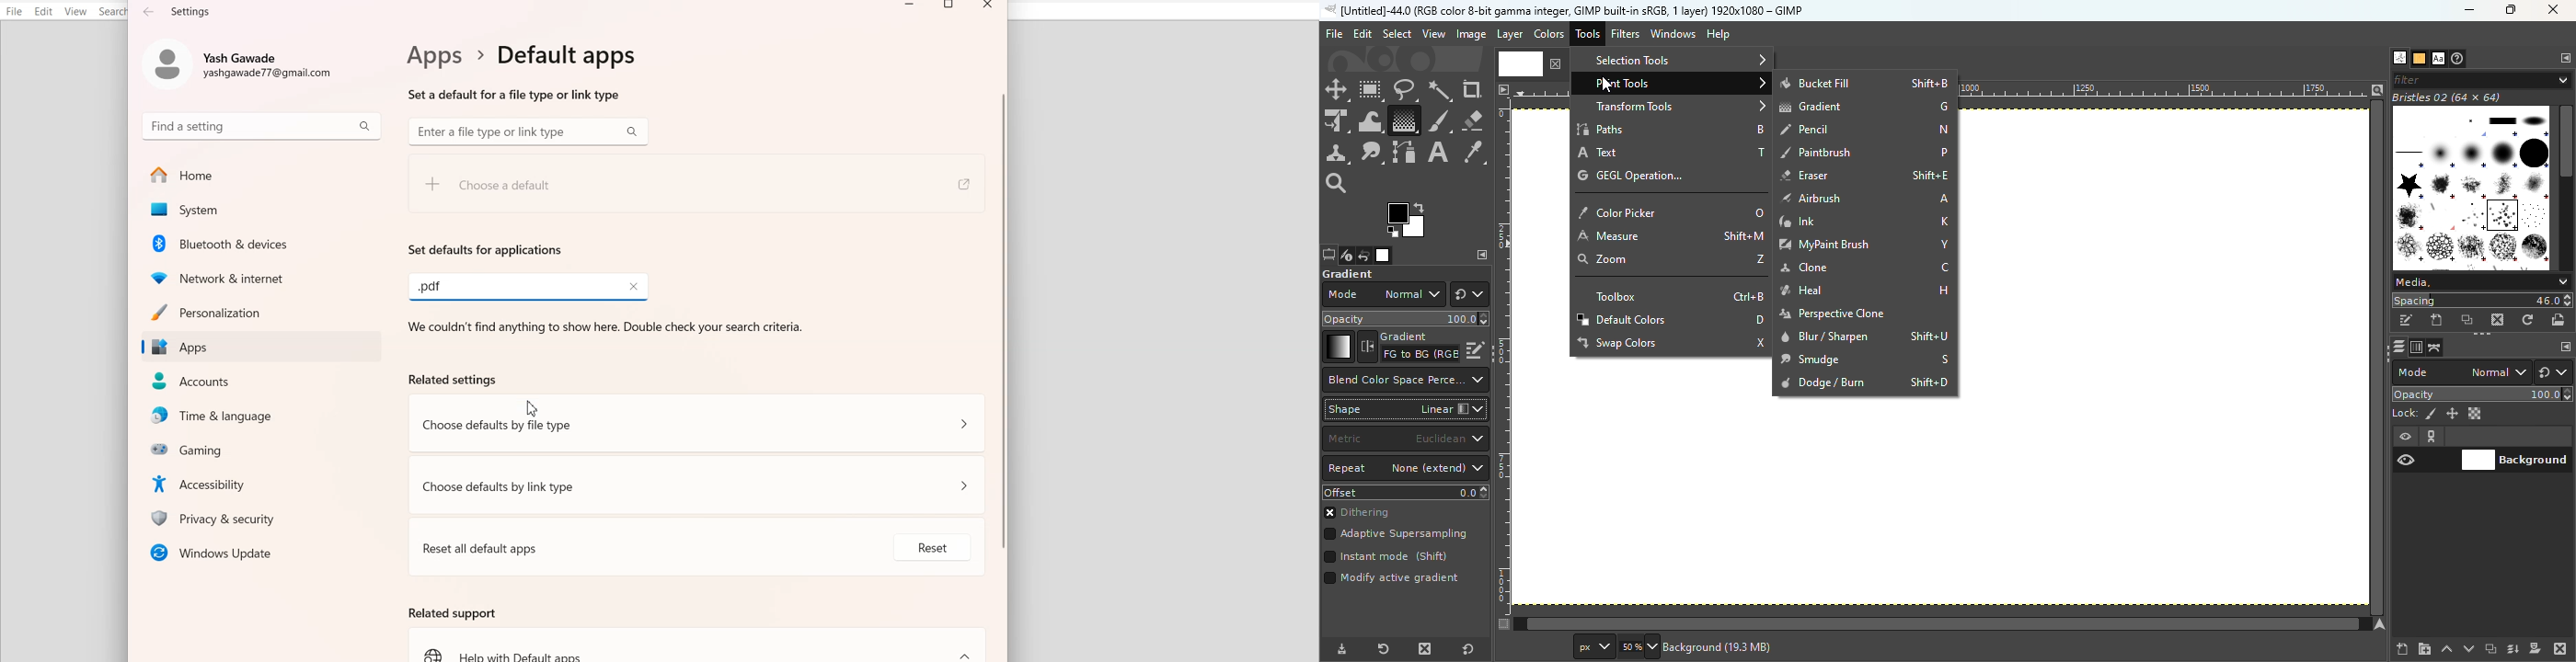 This screenshot has width=2576, height=672. What do you see at coordinates (2482, 301) in the screenshot?
I see `Spacing` at bounding box center [2482, 301].